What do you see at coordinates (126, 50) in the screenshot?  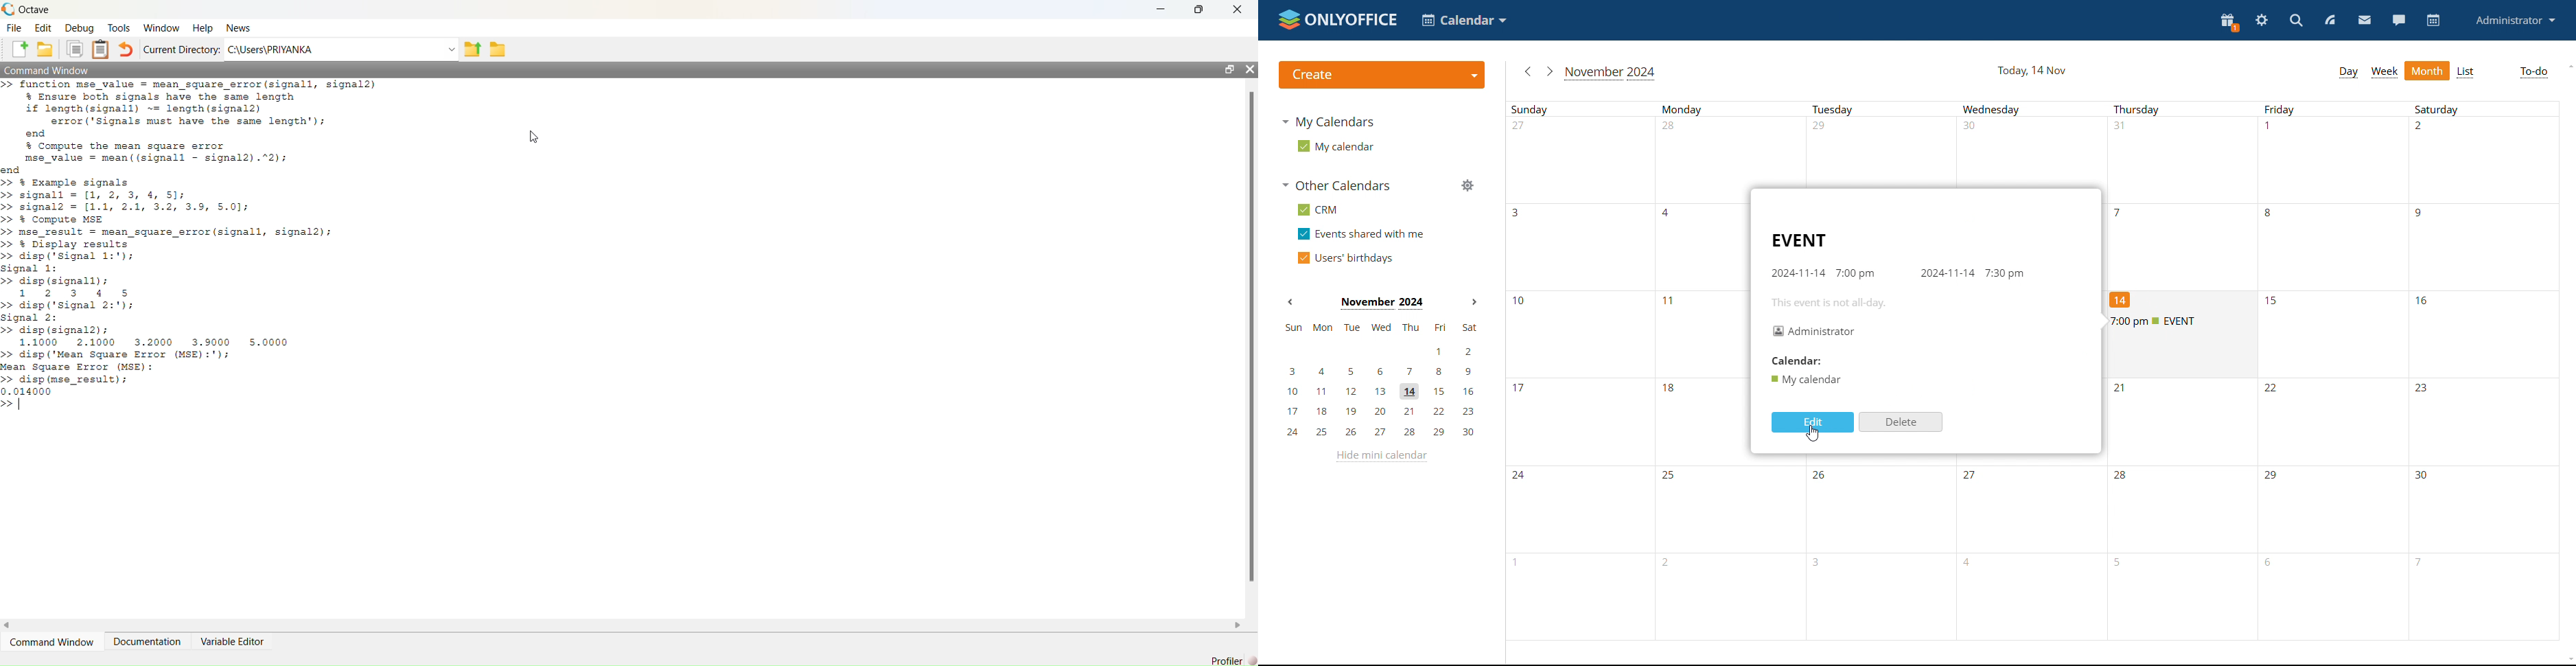 I see `undo` at bounding box center [126, 50].